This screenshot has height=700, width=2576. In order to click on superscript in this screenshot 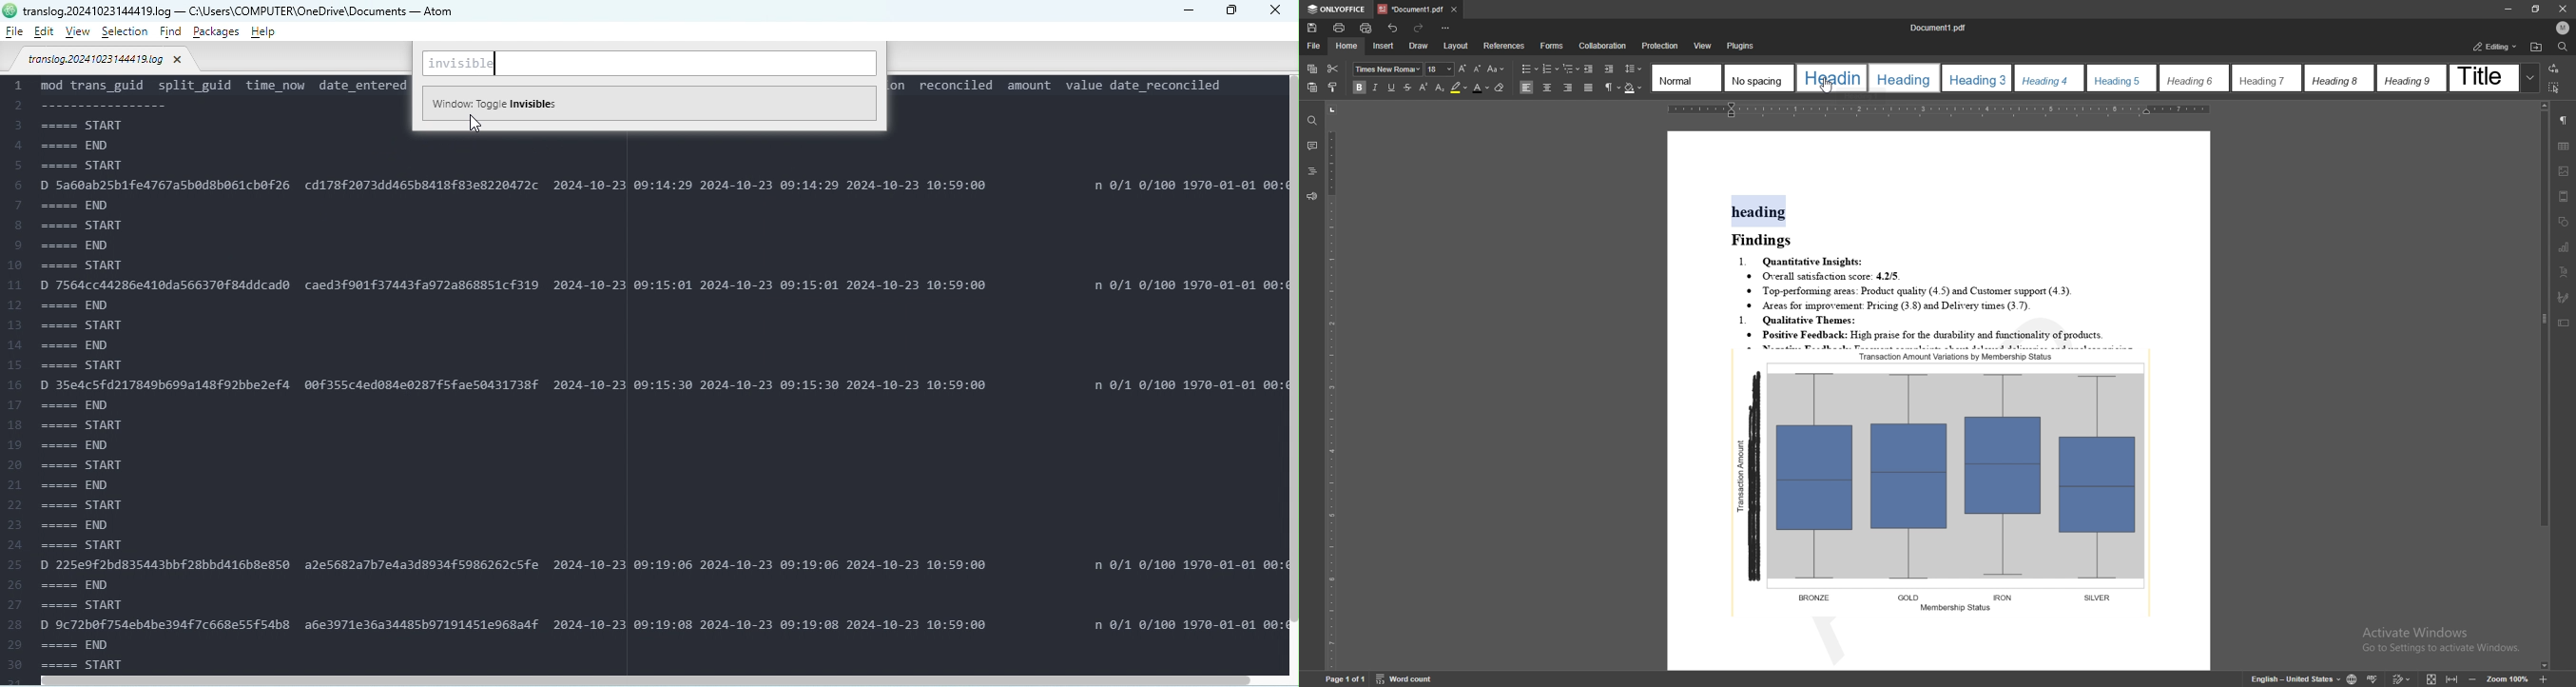, I will do `click(1424, 87)`.